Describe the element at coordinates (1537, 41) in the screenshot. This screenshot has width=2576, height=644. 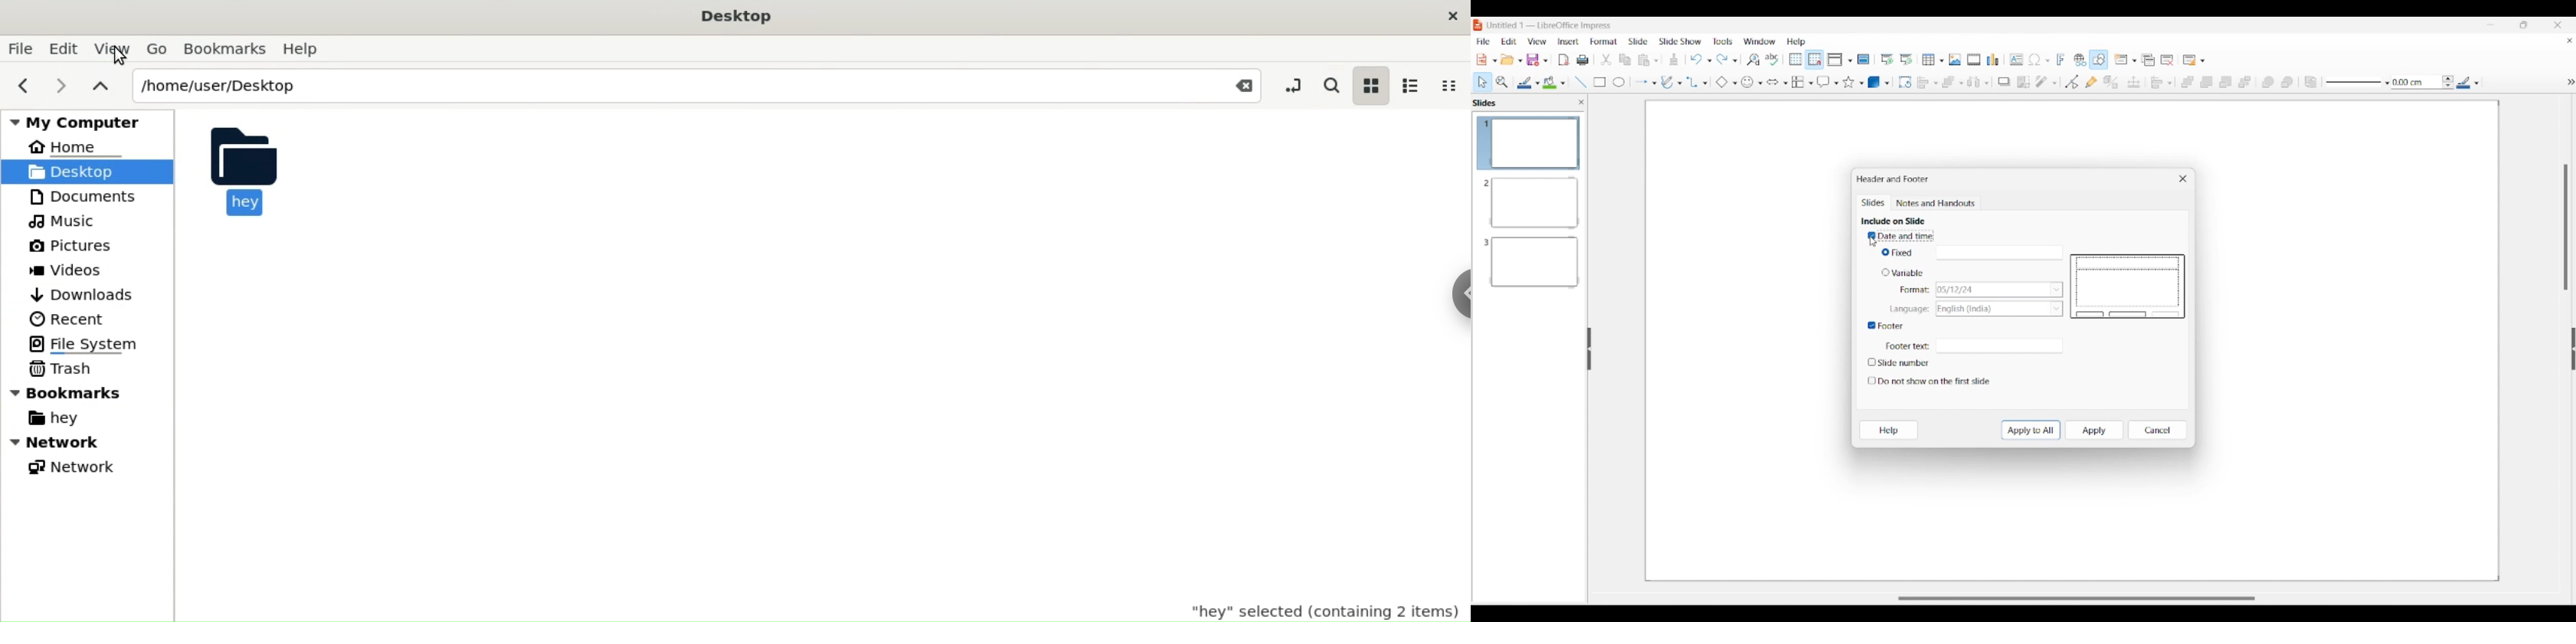
I see `View menu` at that location.